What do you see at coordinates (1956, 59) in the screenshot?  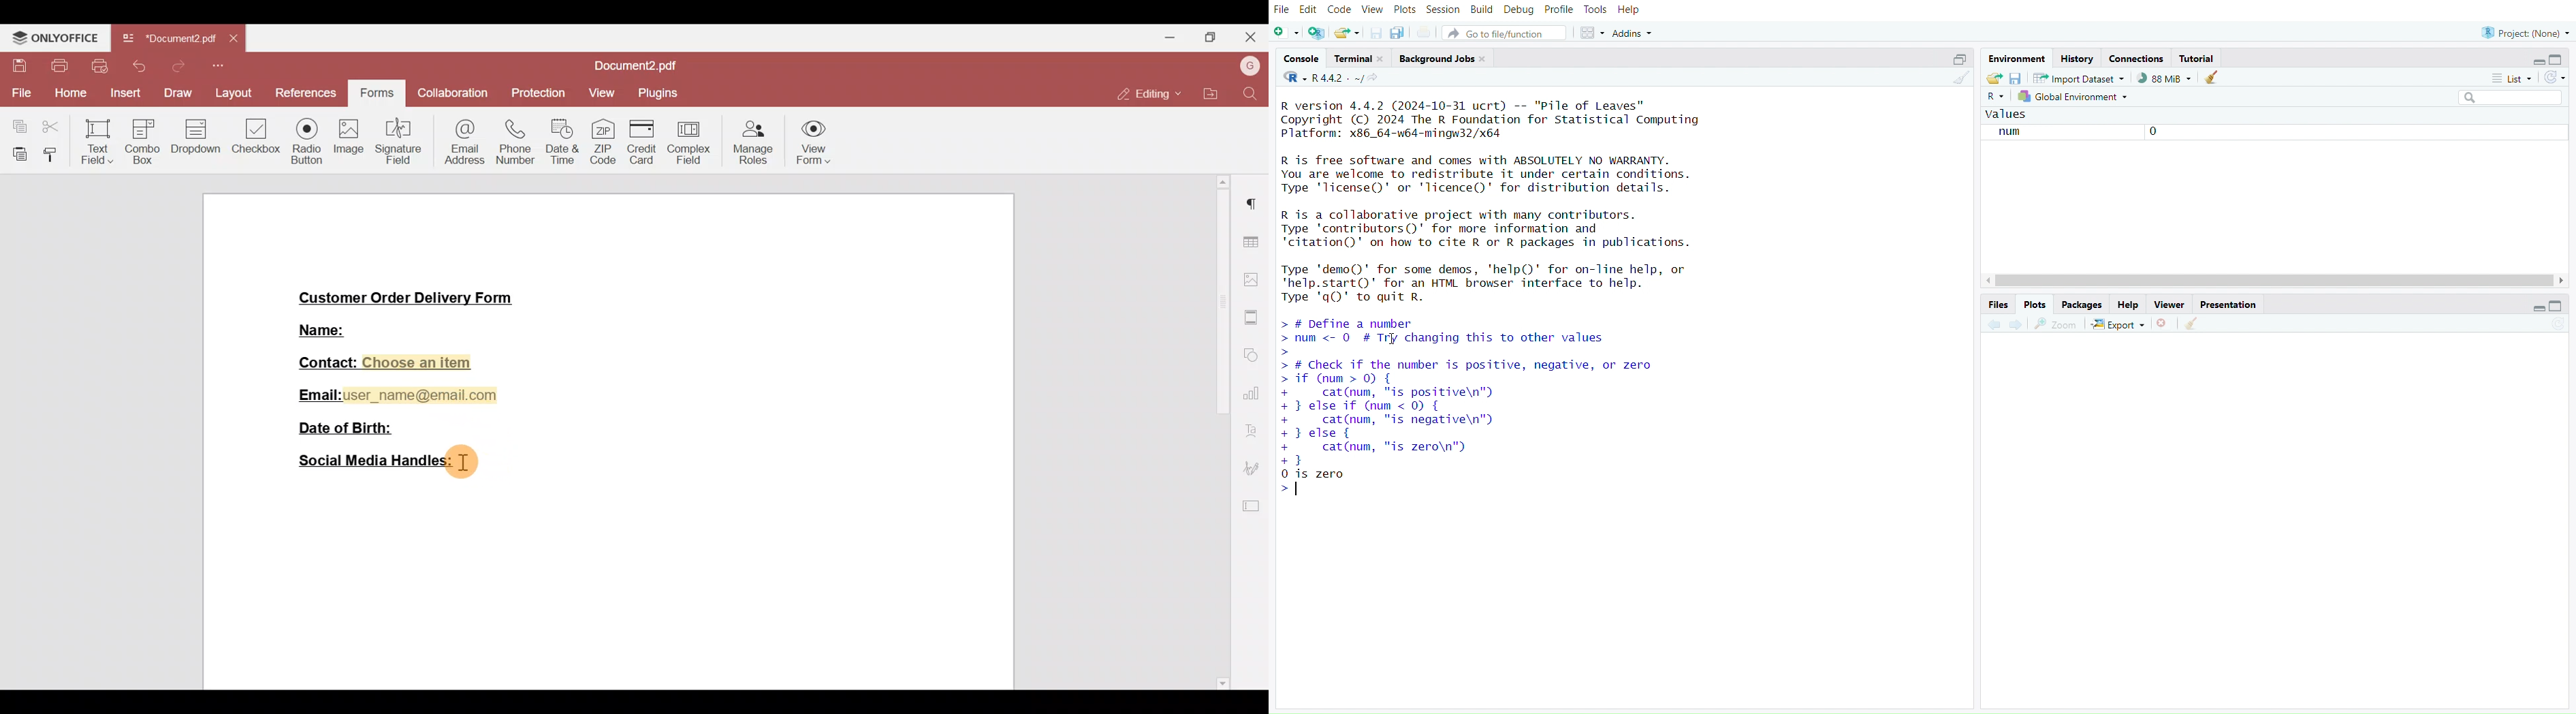 I see `expand` at bounding box center [1956, 59].